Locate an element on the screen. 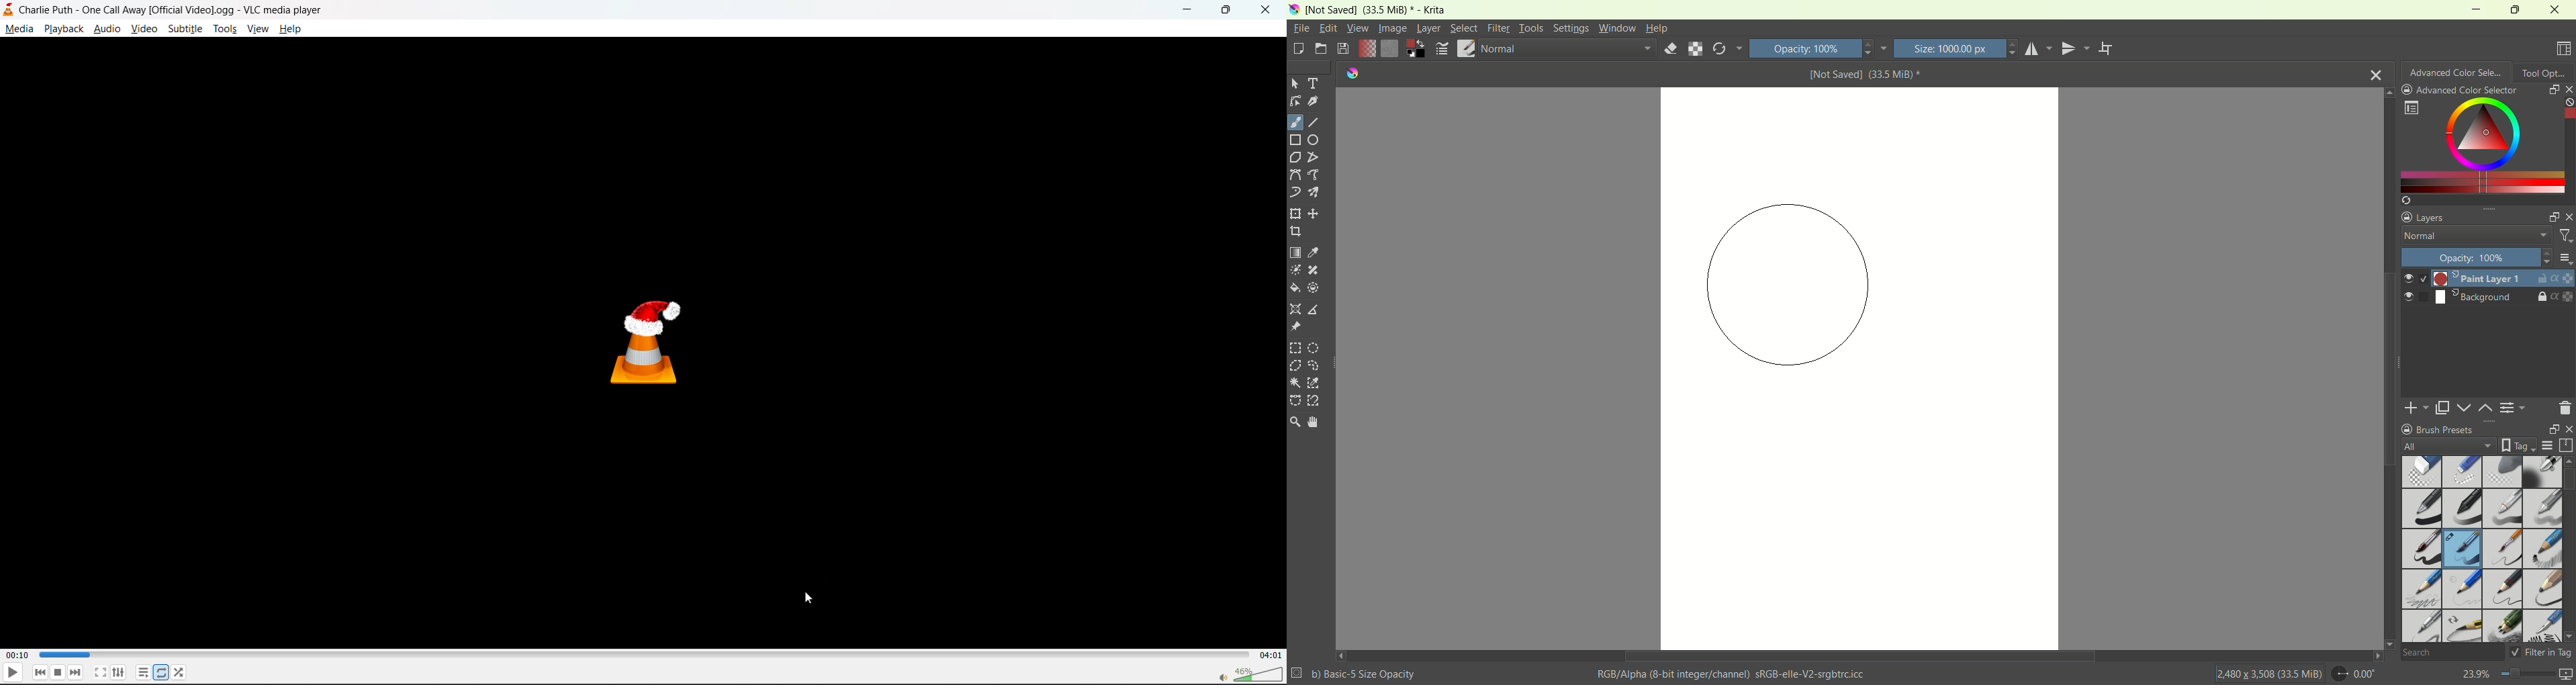  close docker is located at coordinates (2568, 89).